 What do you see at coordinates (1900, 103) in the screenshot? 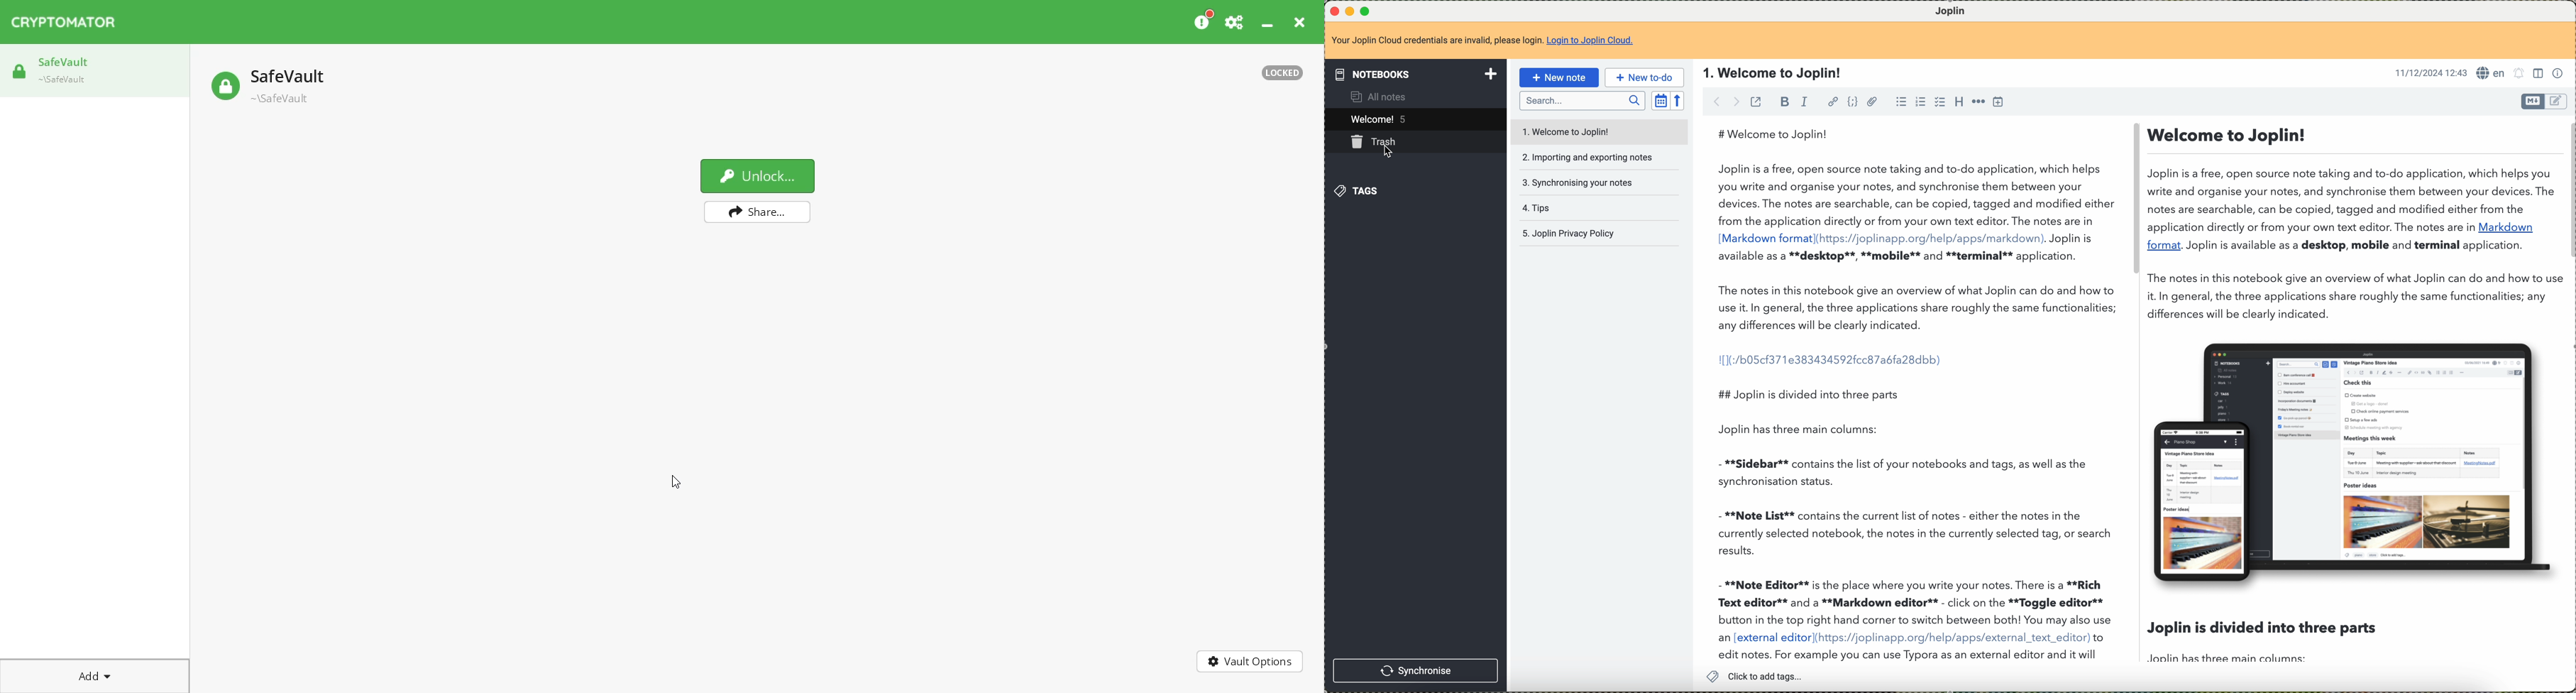
I see `bulleted list` at bounding box center [1900, 103].